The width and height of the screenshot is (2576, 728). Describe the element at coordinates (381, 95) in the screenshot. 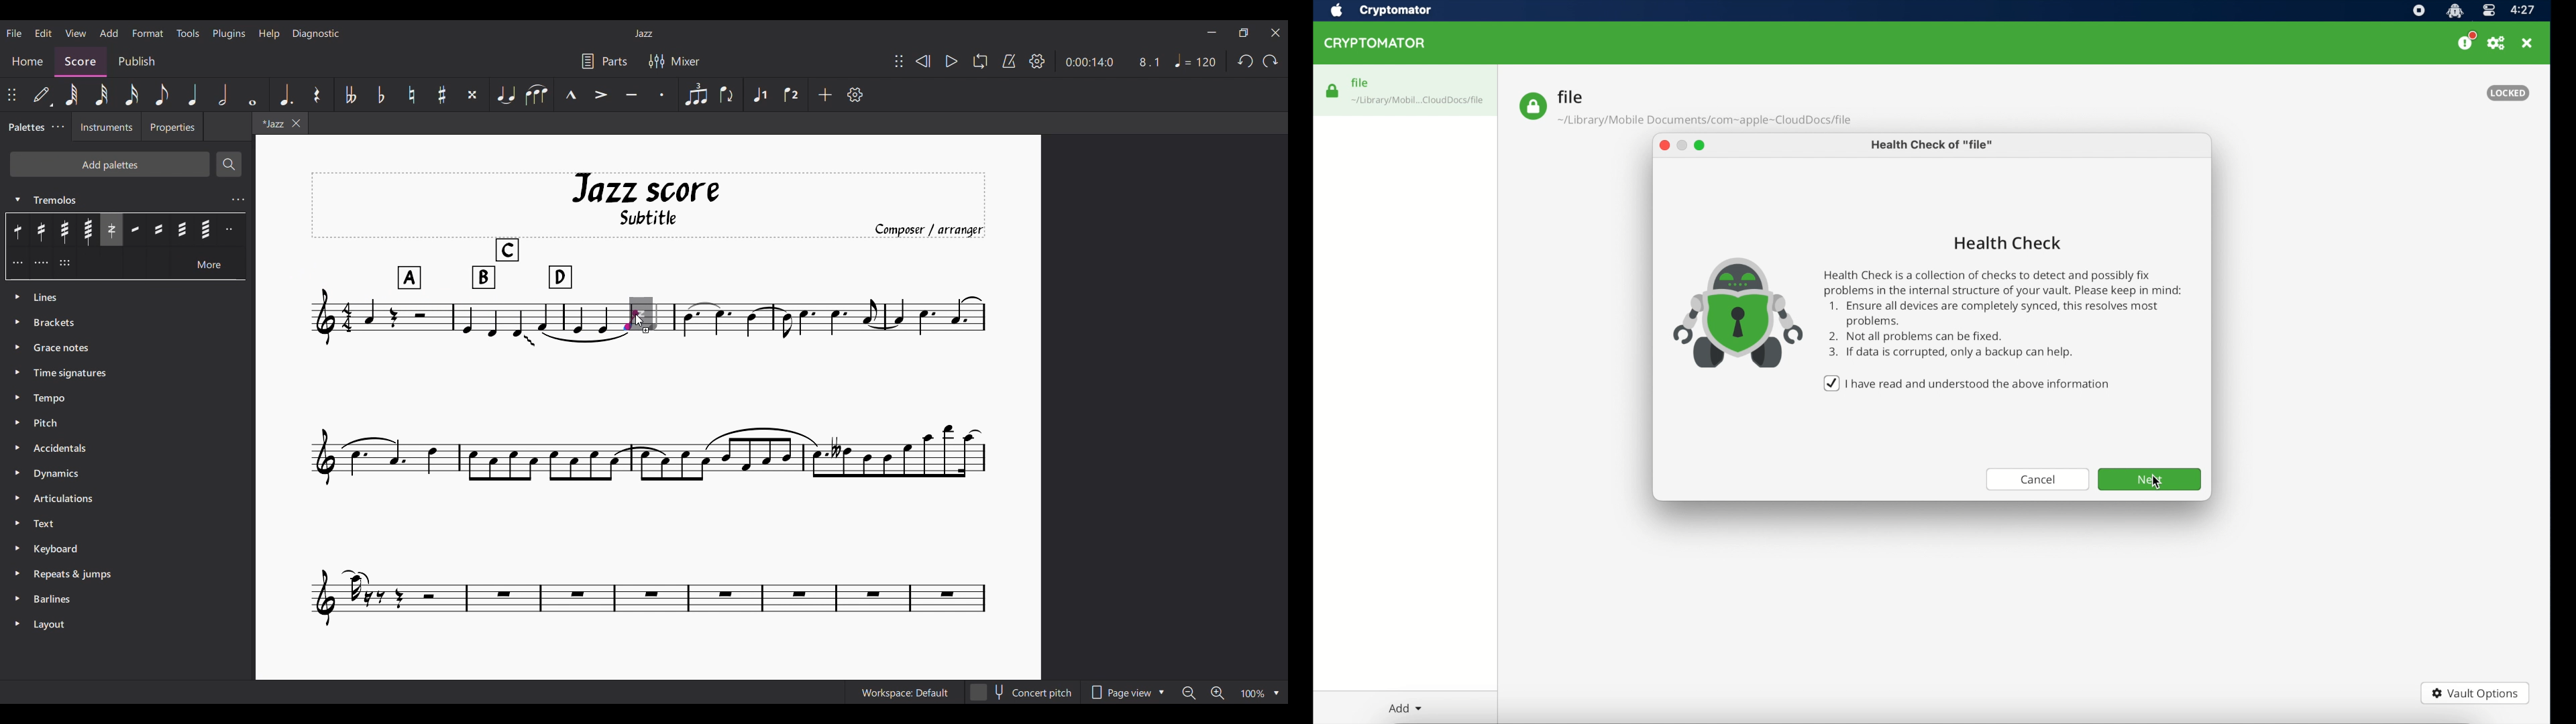

I see `Toggle flat` at that location.